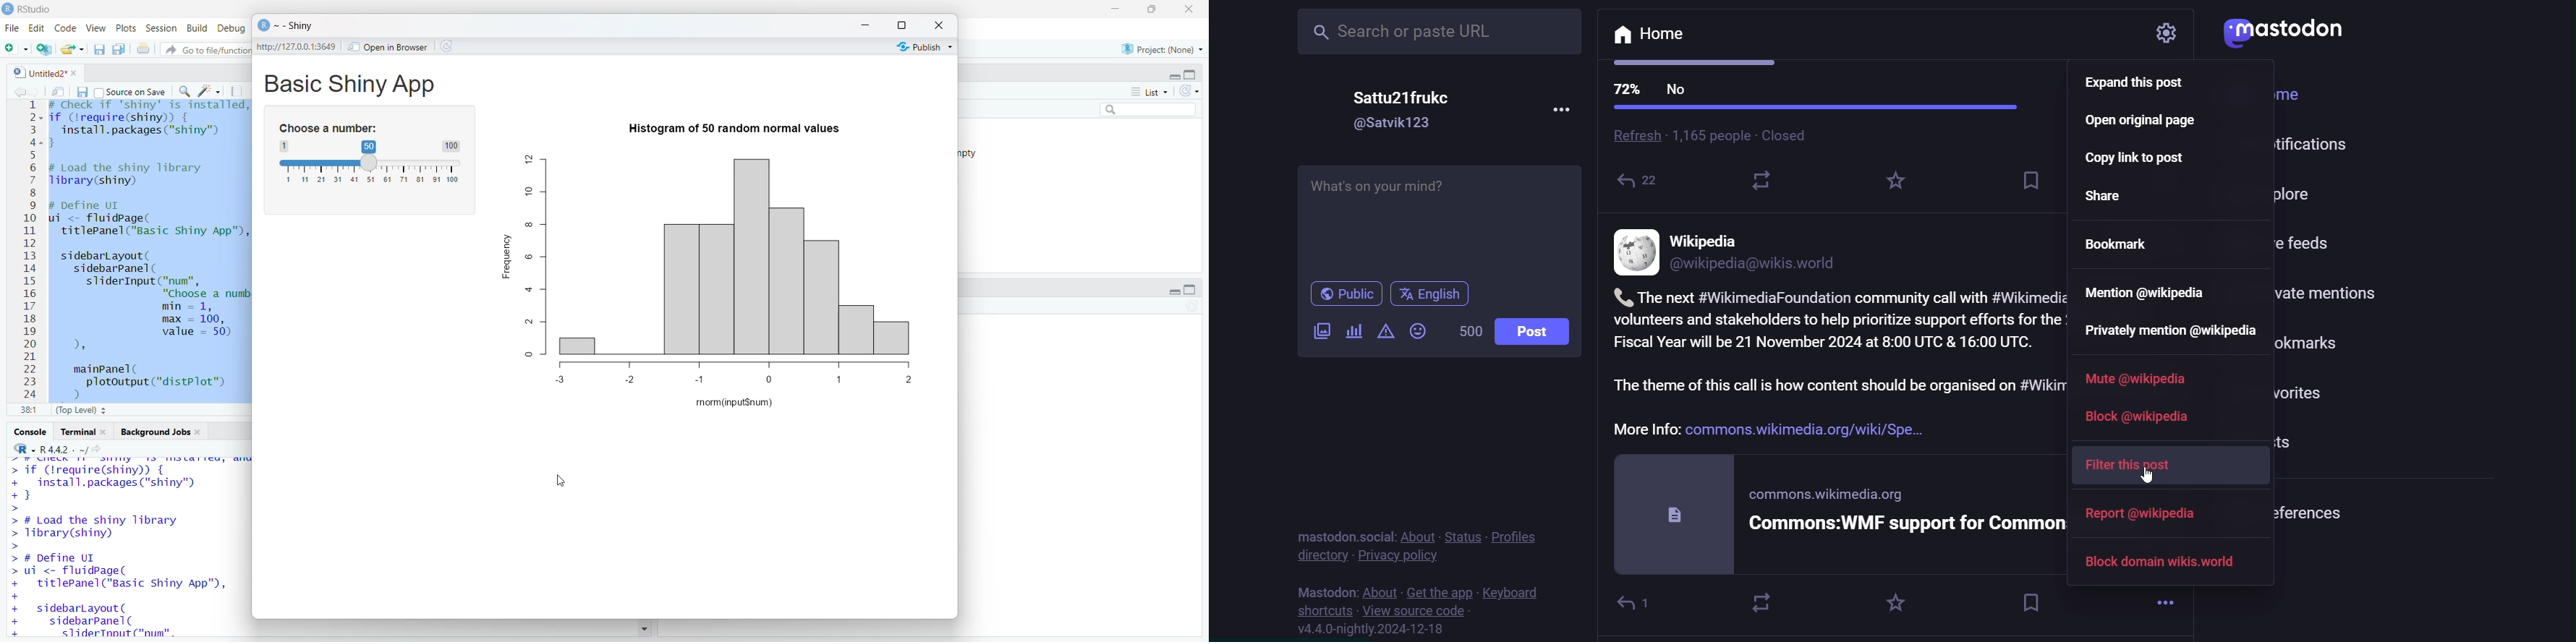 Image resolution: width=2576 pixels, height=644 pixels. Describe the element at coordinates (2143, 85) in the screenshot. I see `expand this post` at that location.